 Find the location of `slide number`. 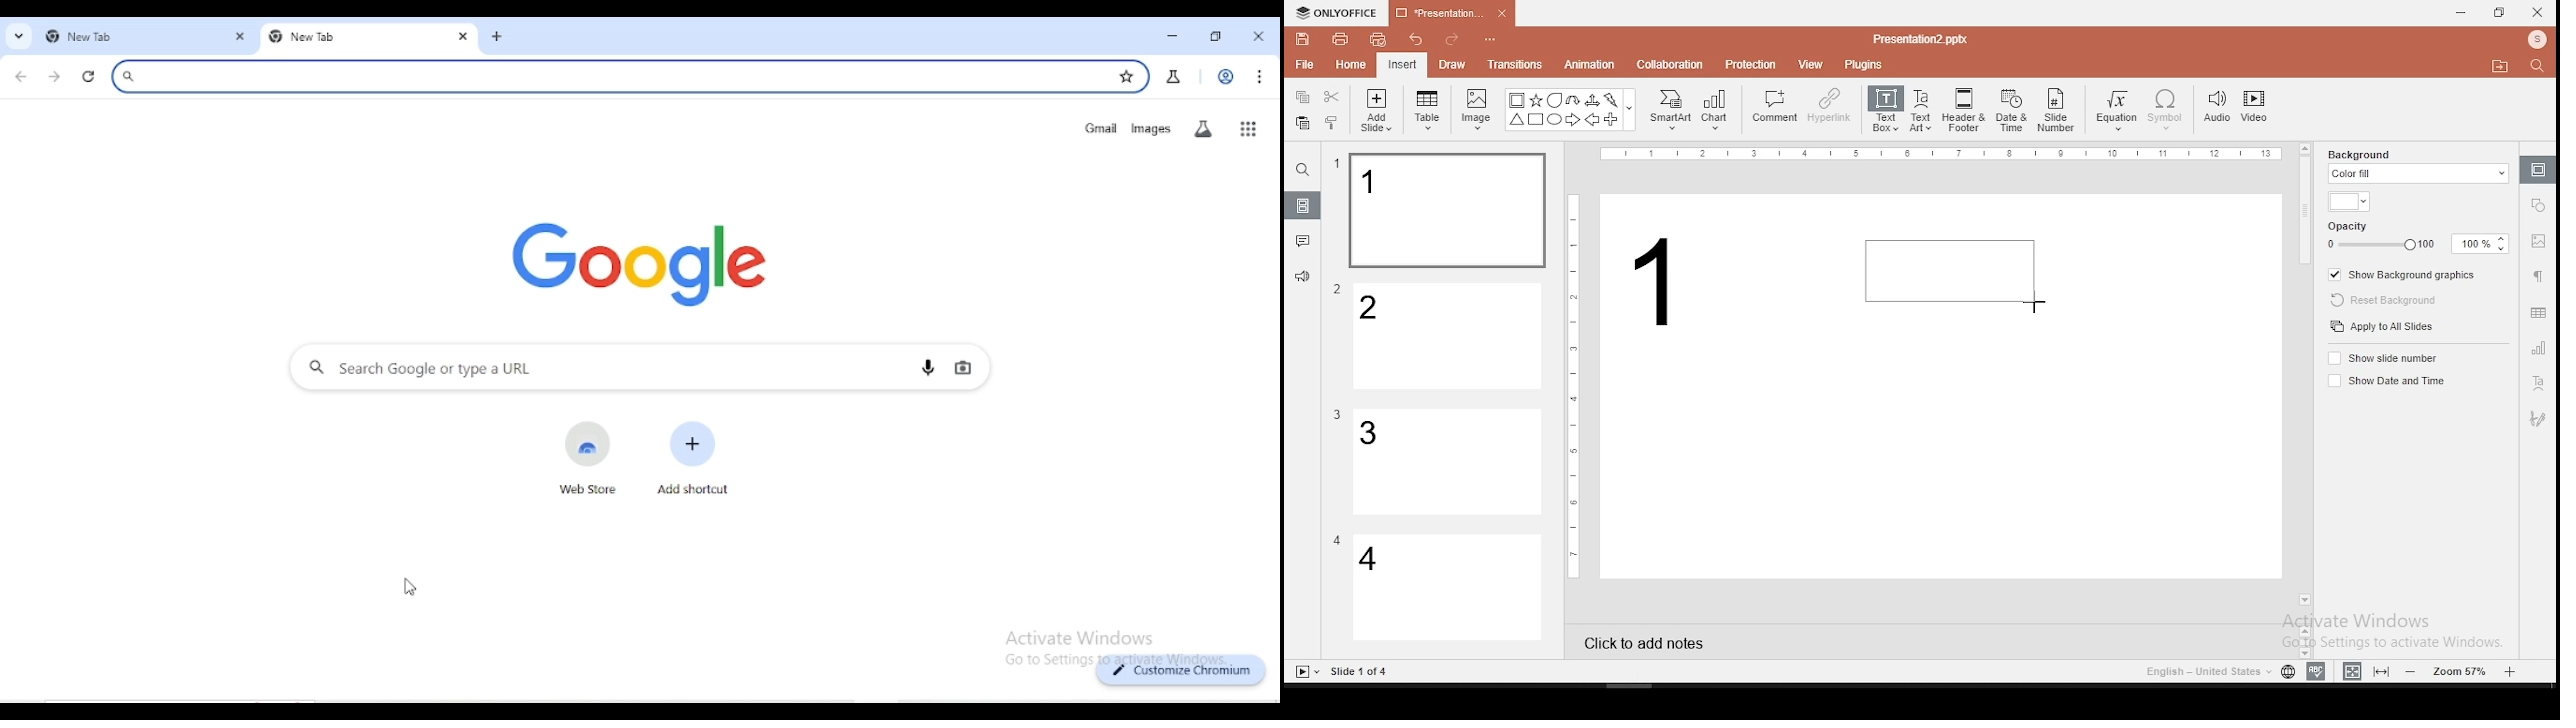

slide number is located at coordinates (2057, 110).